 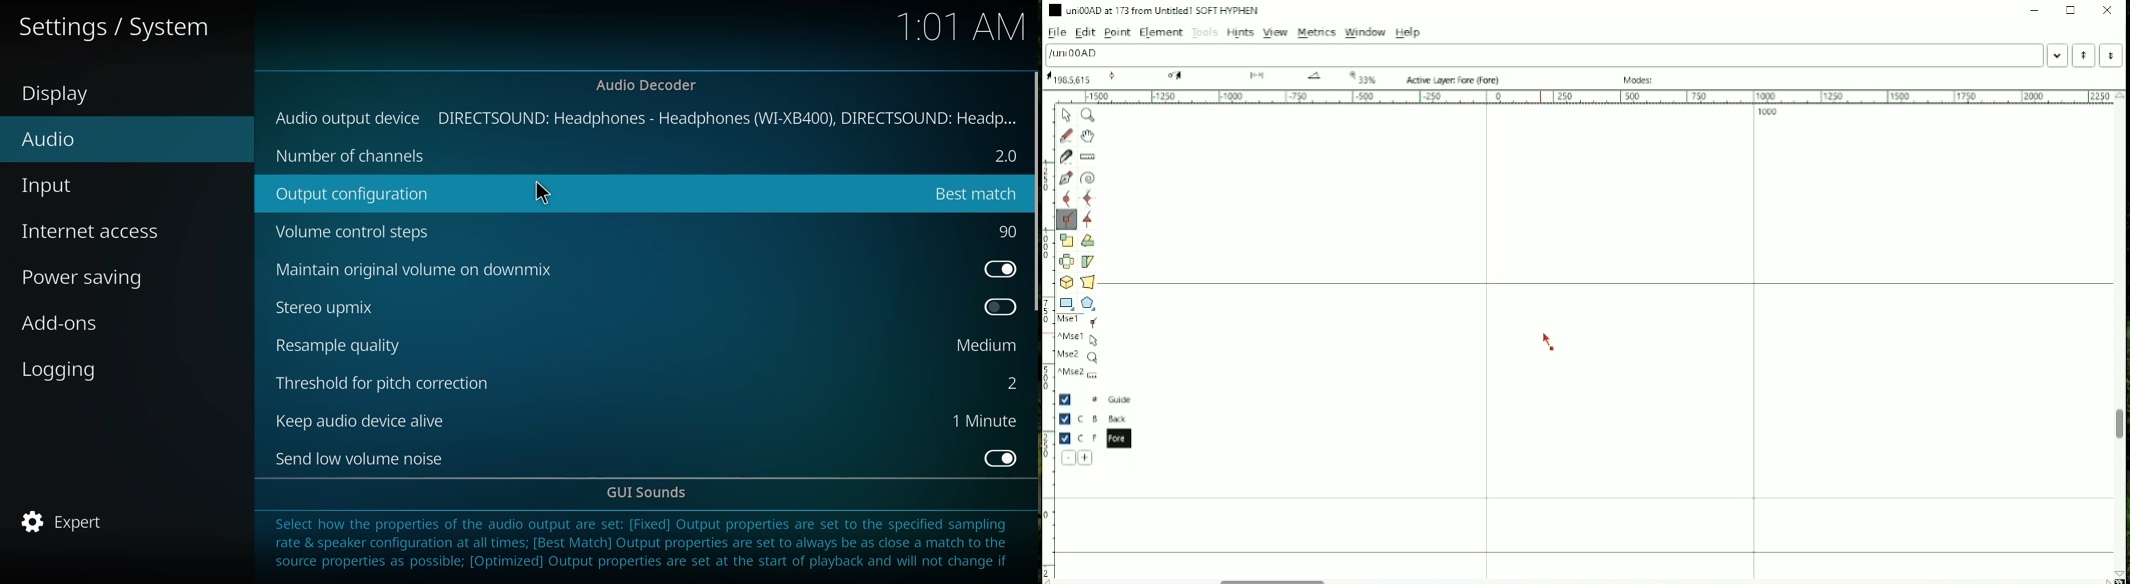 I want to click on 2, so click(x=1006, y=381).